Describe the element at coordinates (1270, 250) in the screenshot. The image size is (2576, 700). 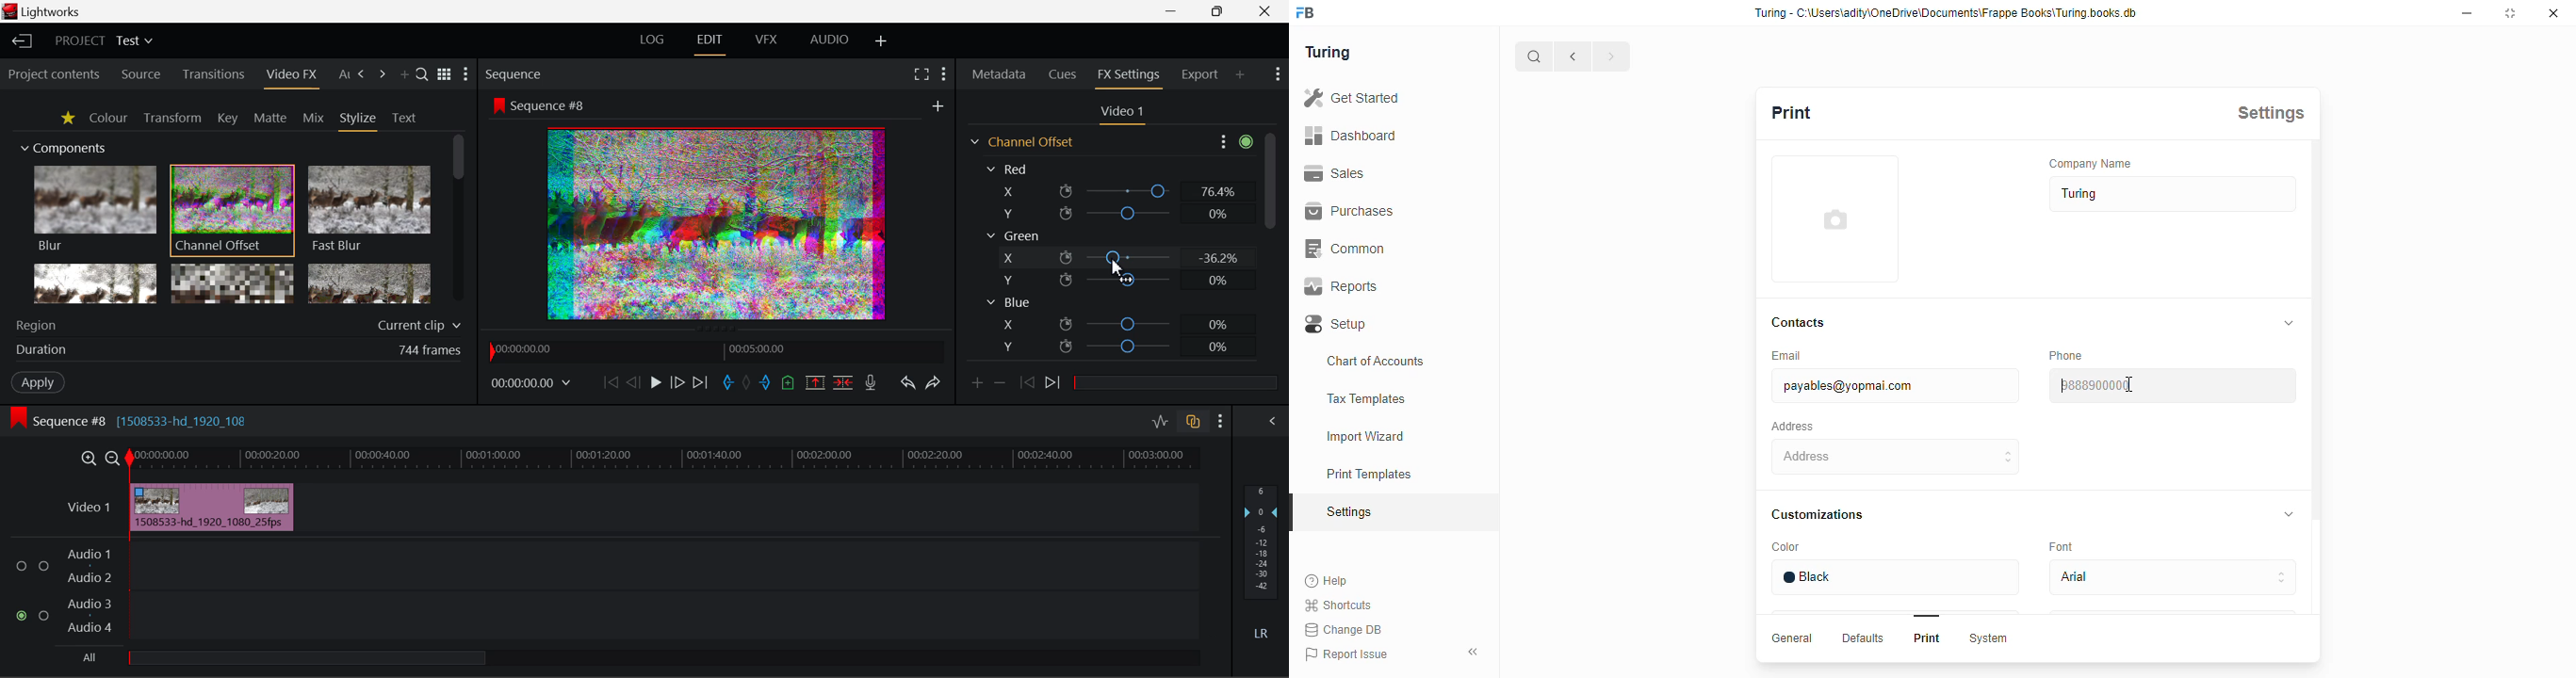
I see `Scroll Bar` at that location.